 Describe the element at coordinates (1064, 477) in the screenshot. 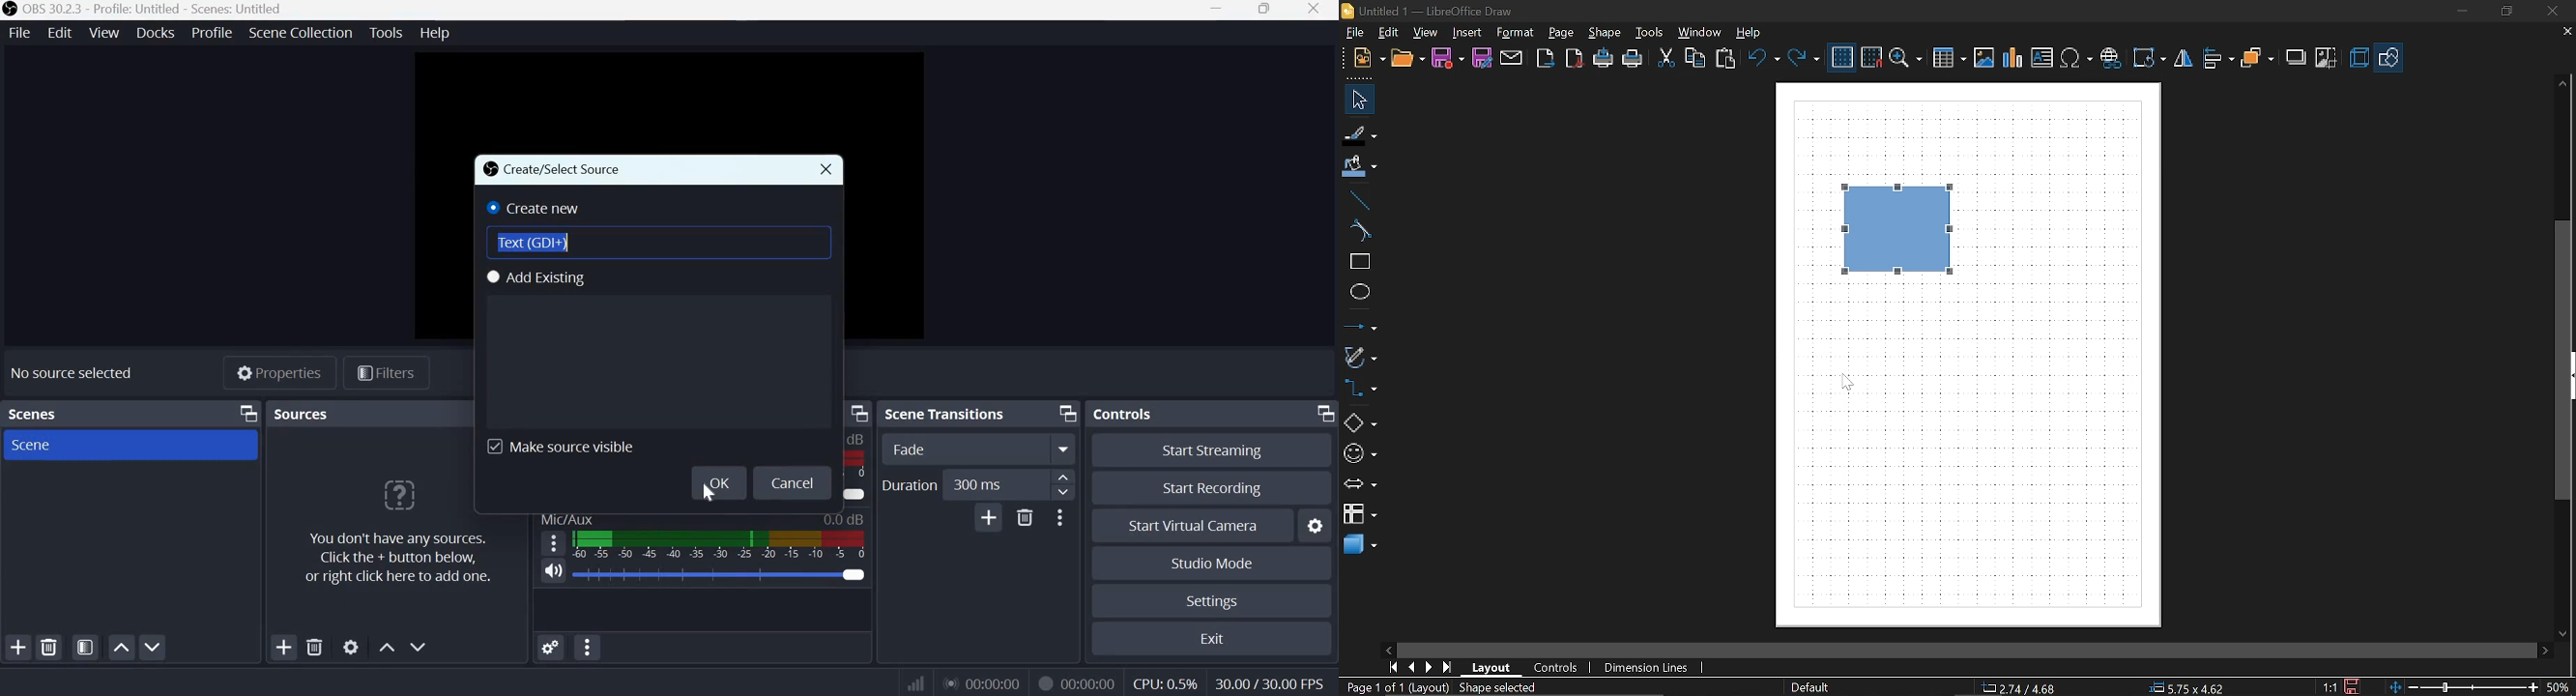

I see `increase` at that location.